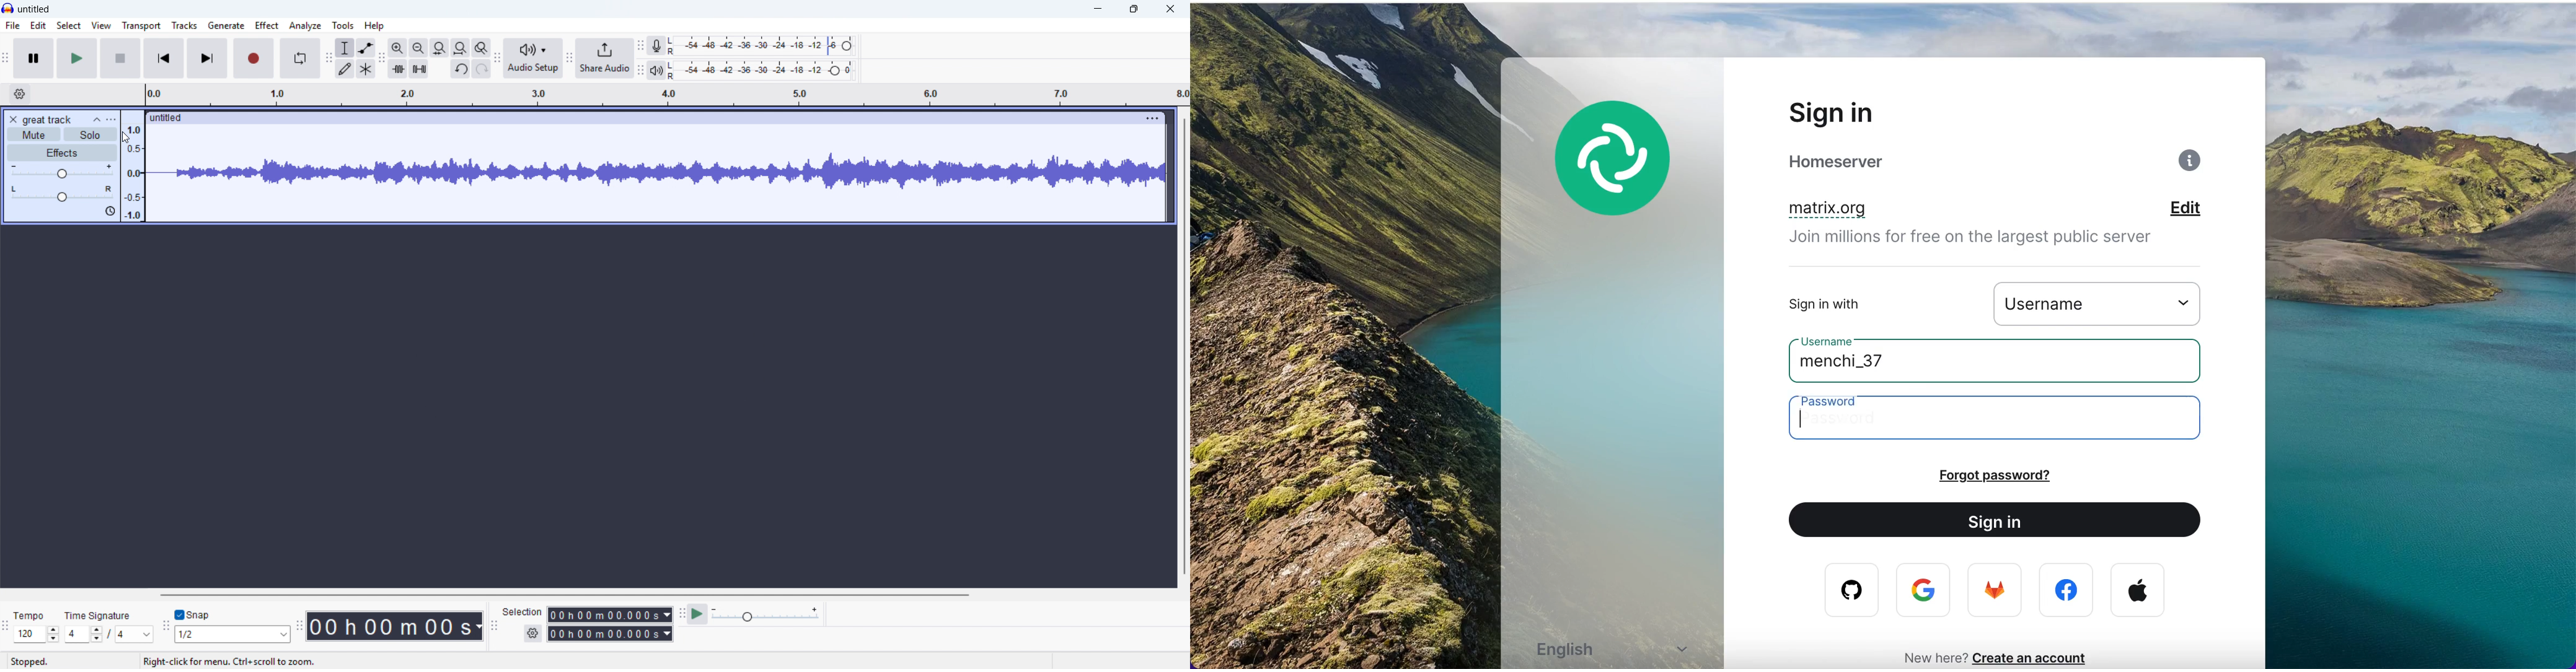  What do you see at coordinates (120, 59) in the screenshot?
I see `stop ` at bounding box center [120, 59].